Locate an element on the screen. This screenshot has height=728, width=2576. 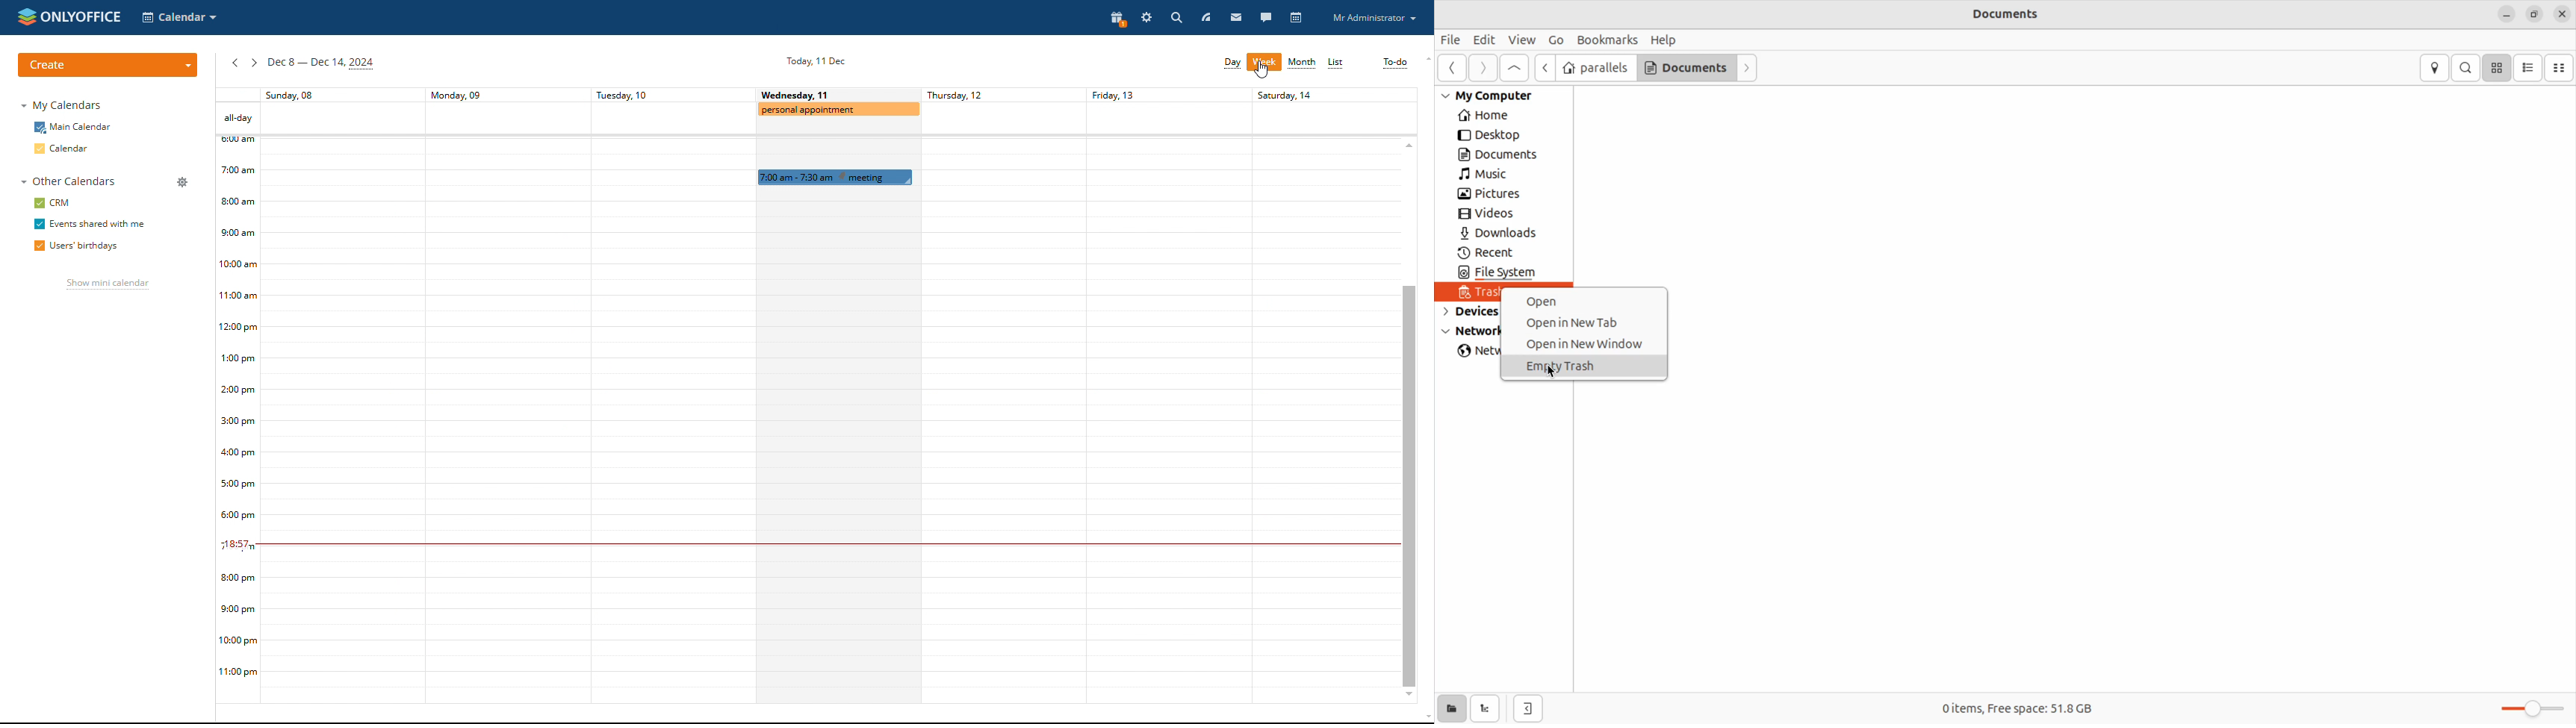
crm is located at coordinates (51, 203).